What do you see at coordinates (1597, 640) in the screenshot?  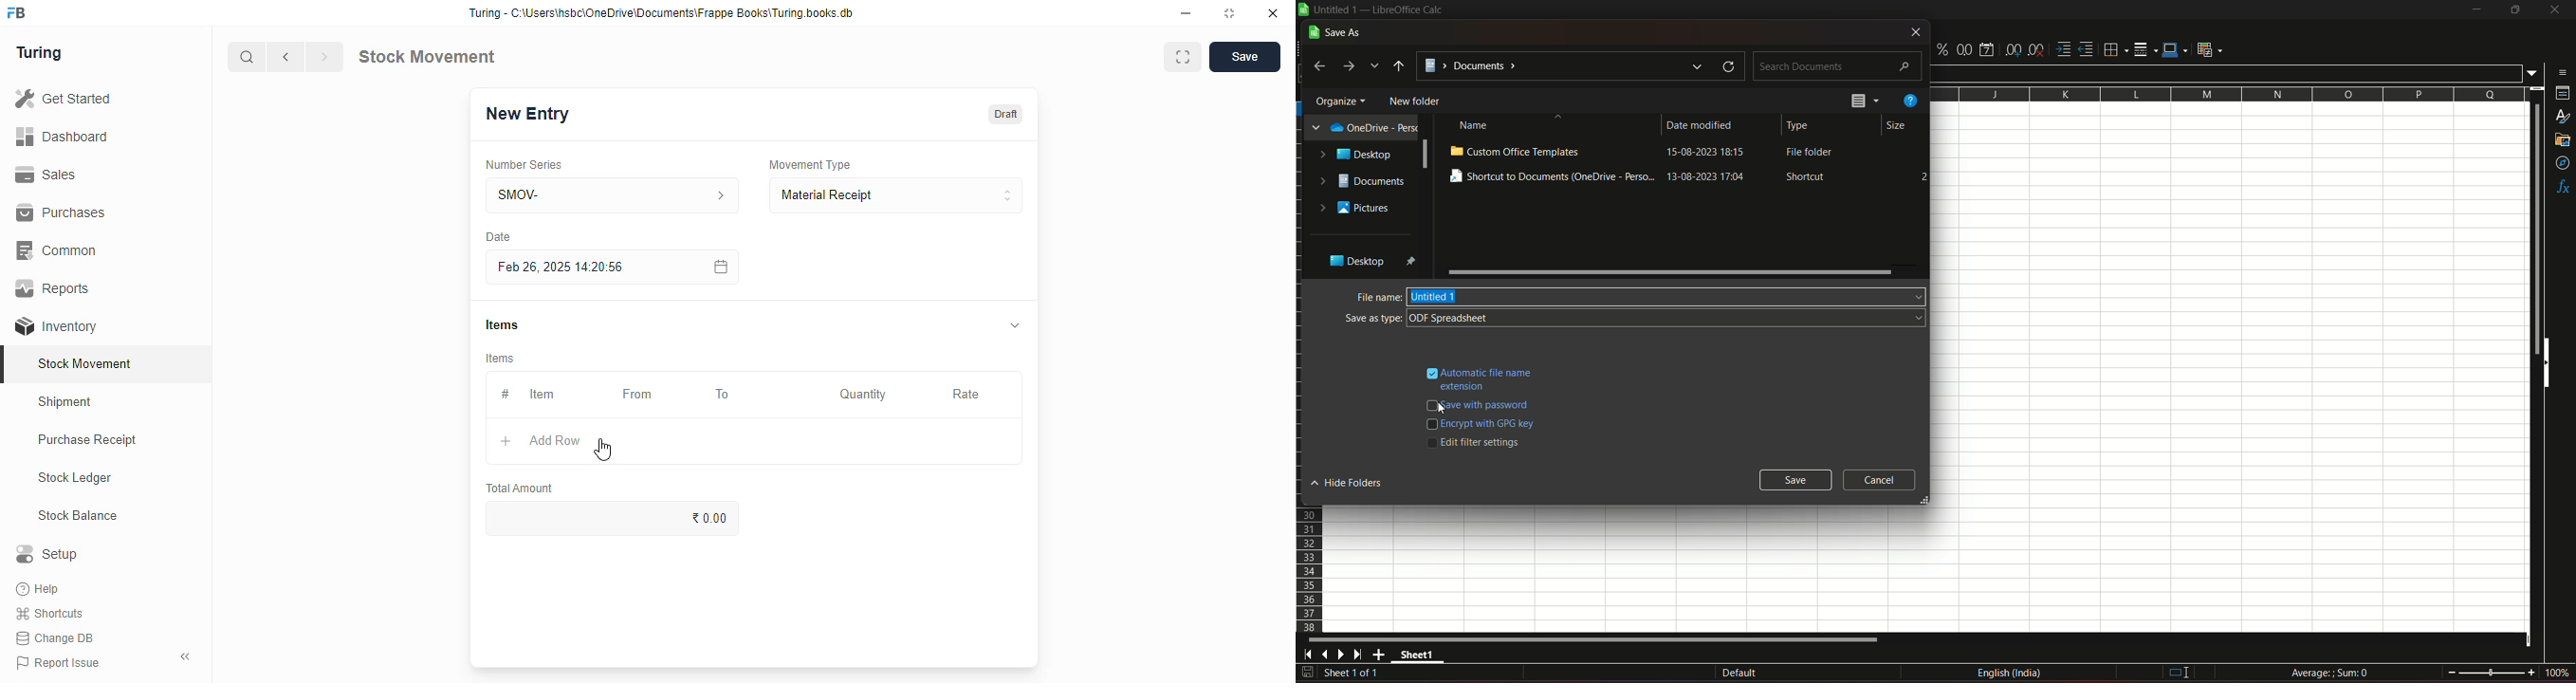 I see `horizontal scroll` at bounding box center [1597, 640].